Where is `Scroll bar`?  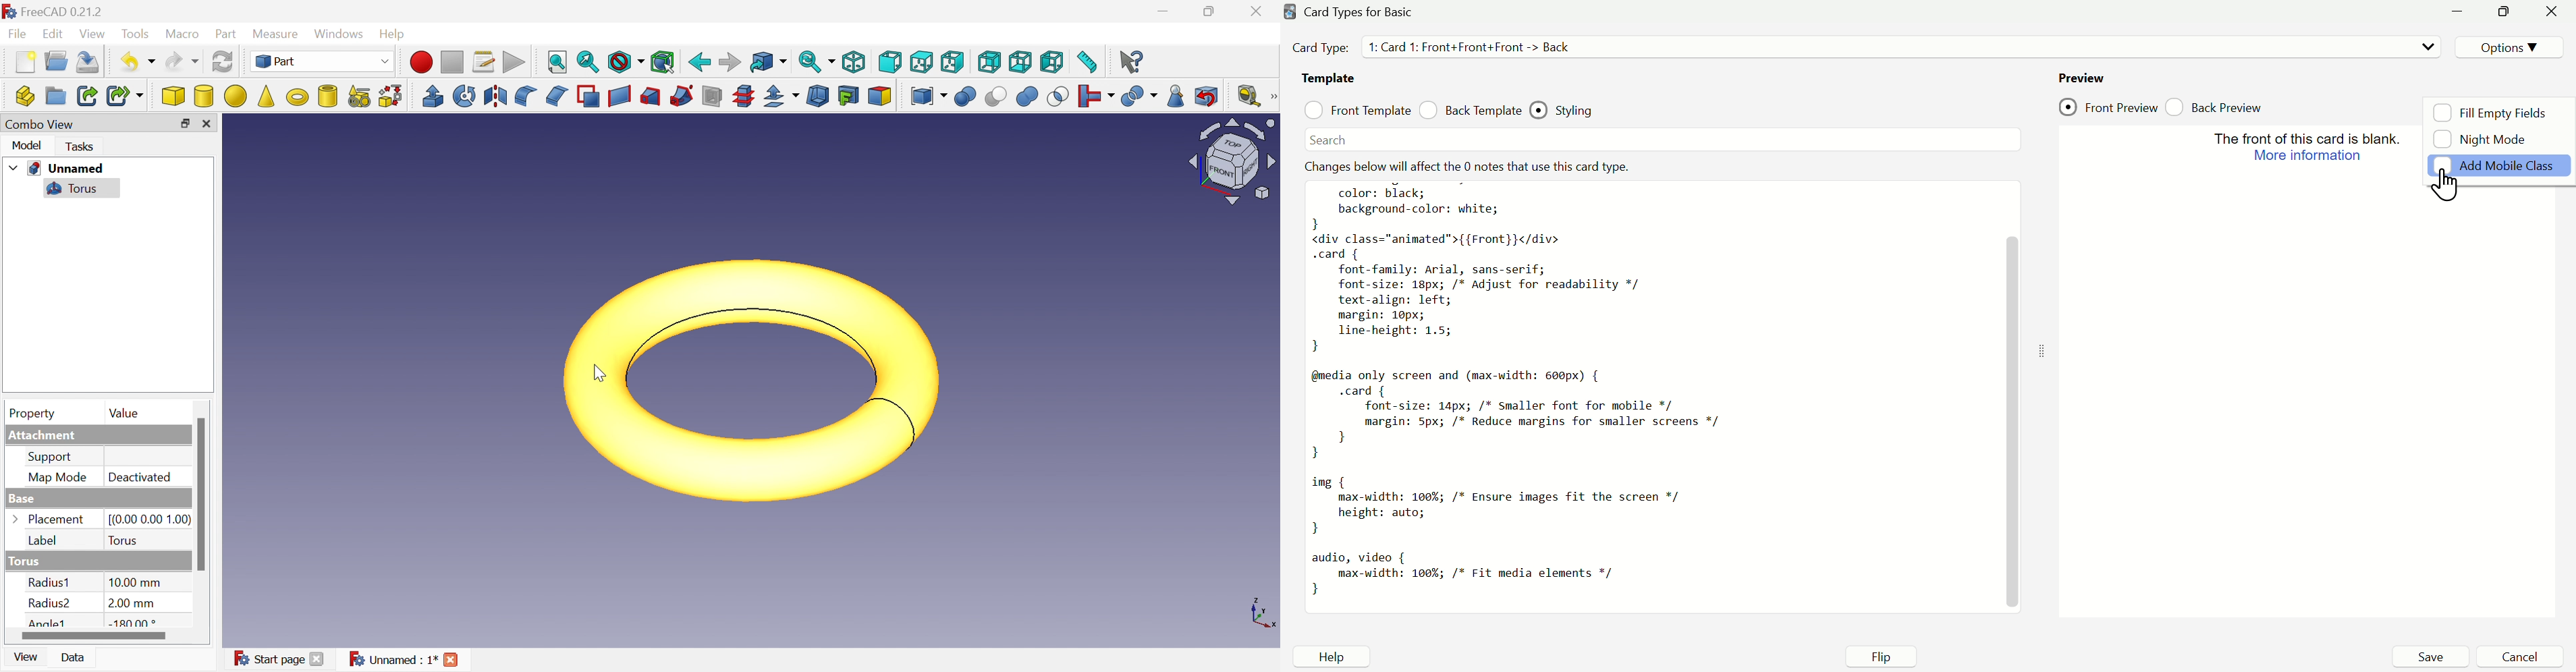 Scroll bar is located at coordinates (94, 634).